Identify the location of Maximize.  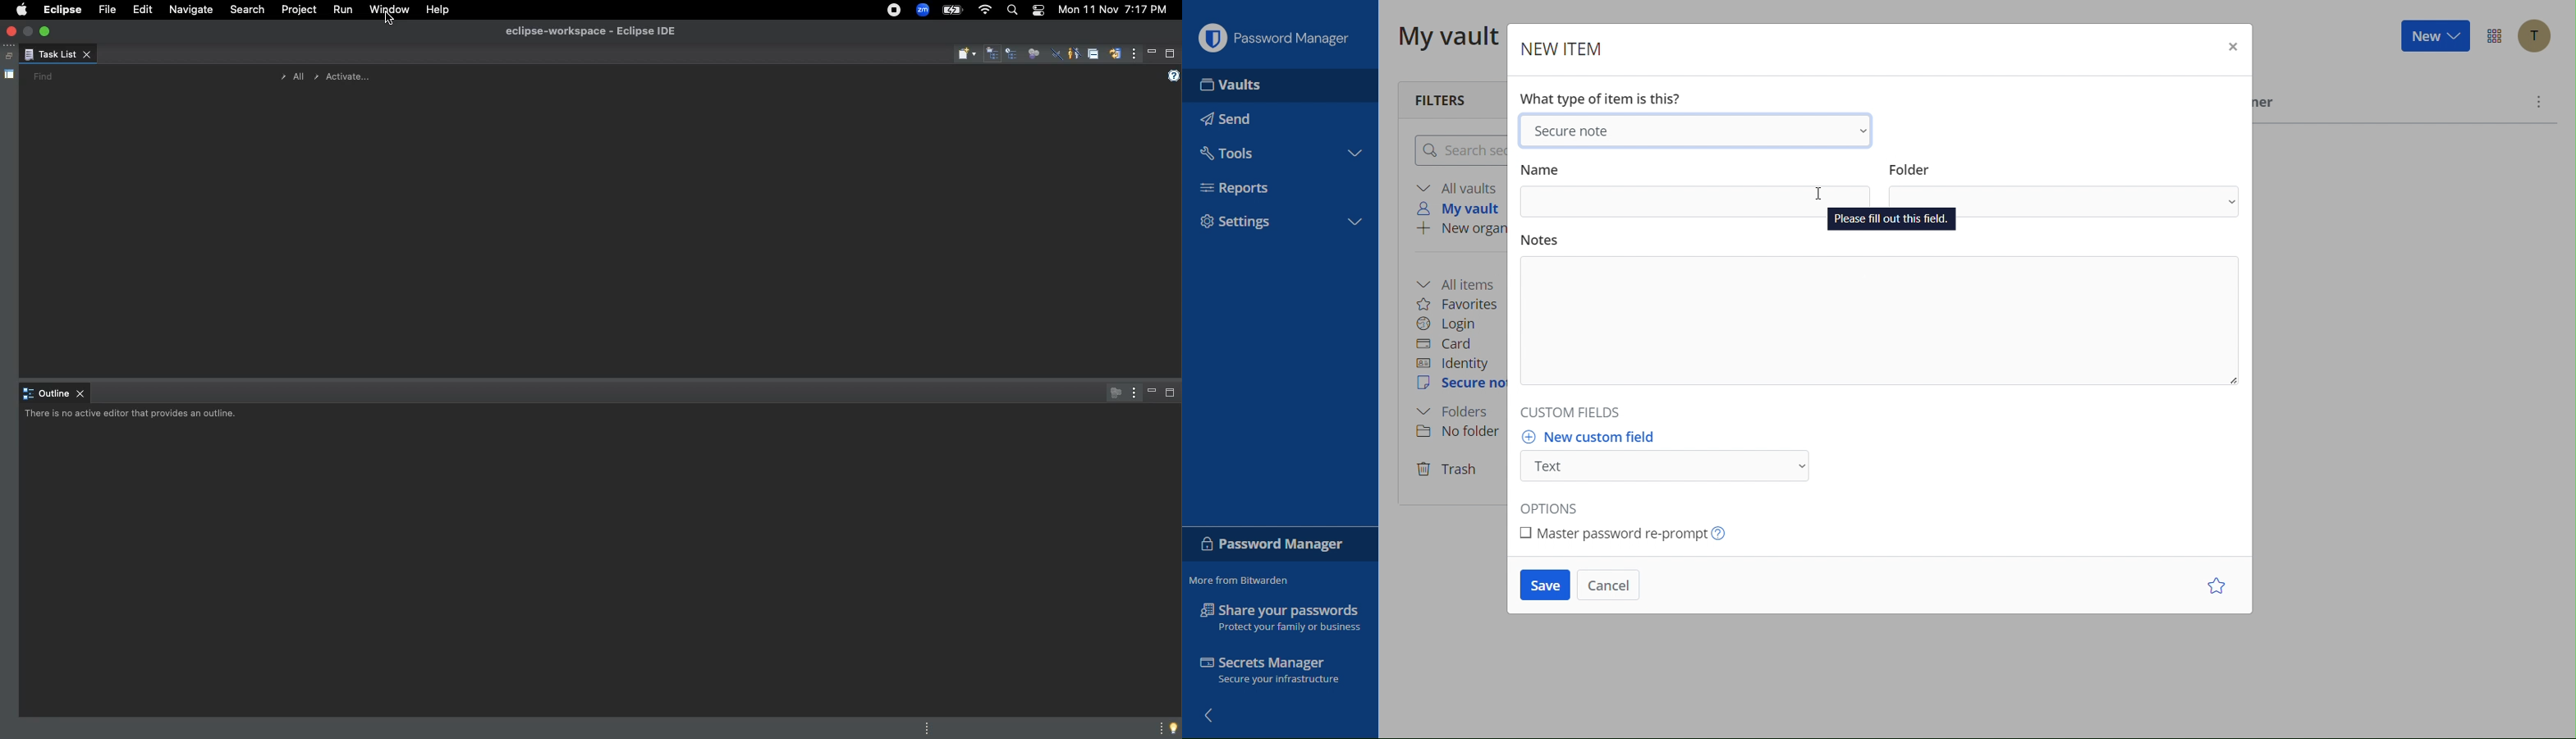
(1171, 53).